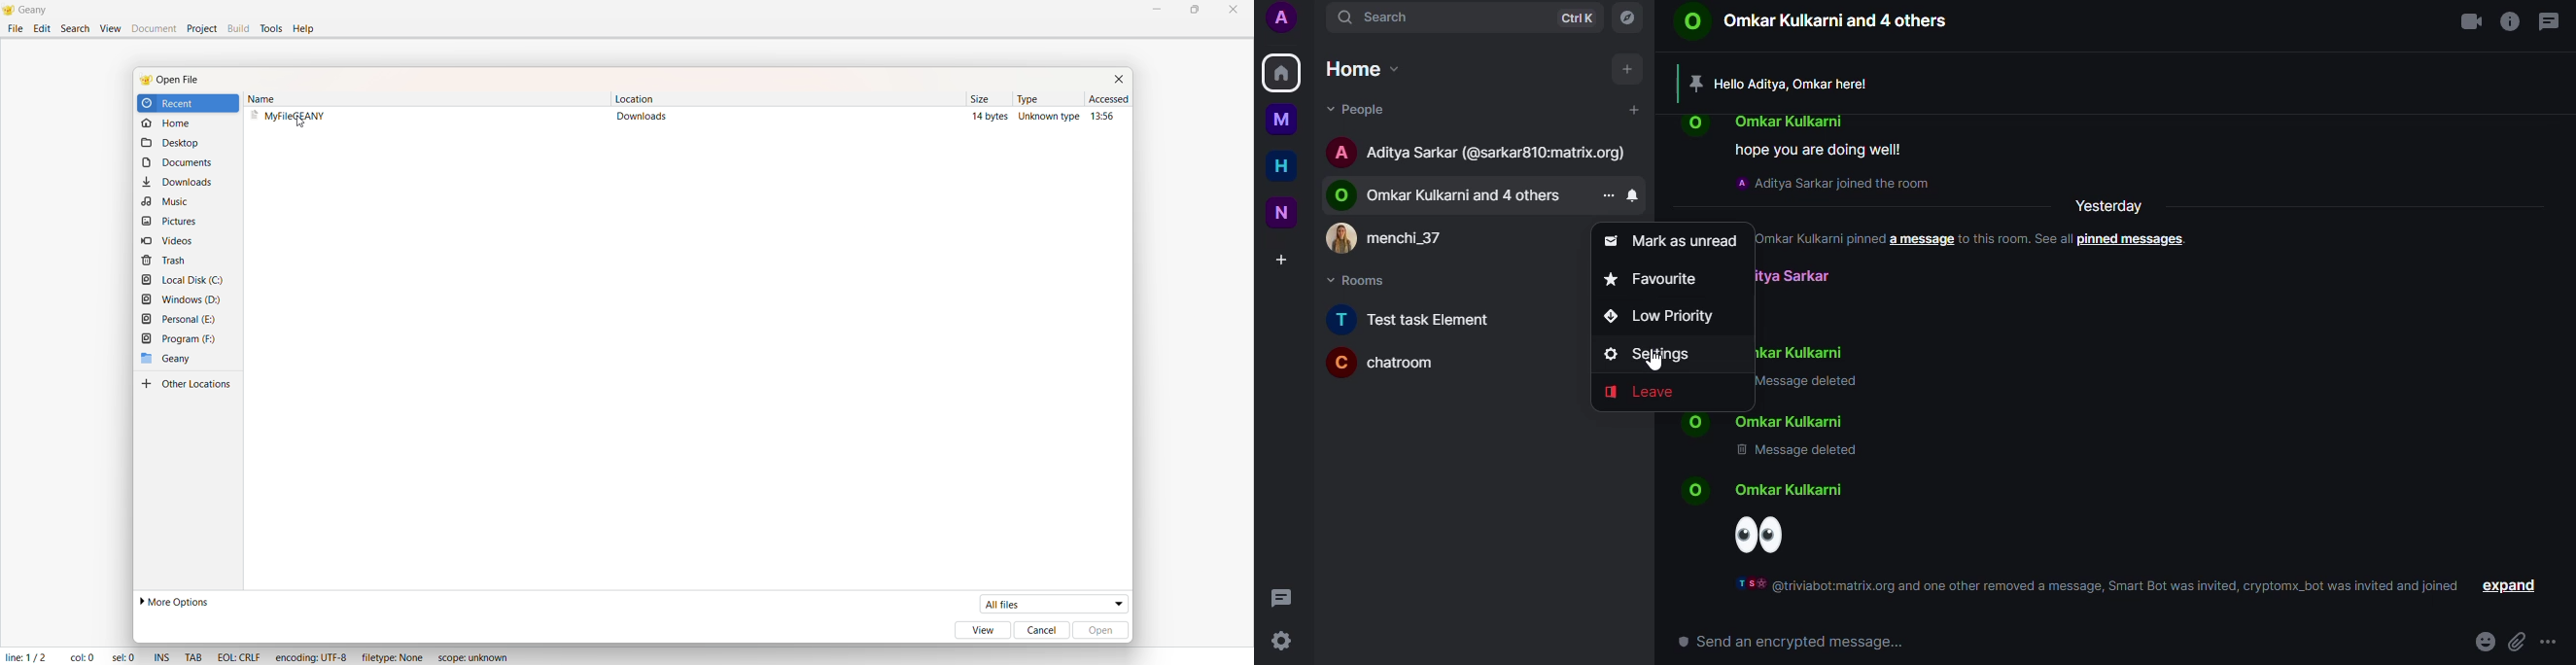 The height and width of the screenshot is (672, 2576). Describe the element at coordinates (2136, 240) in the screenshot. I see `pinned messages` at that location.